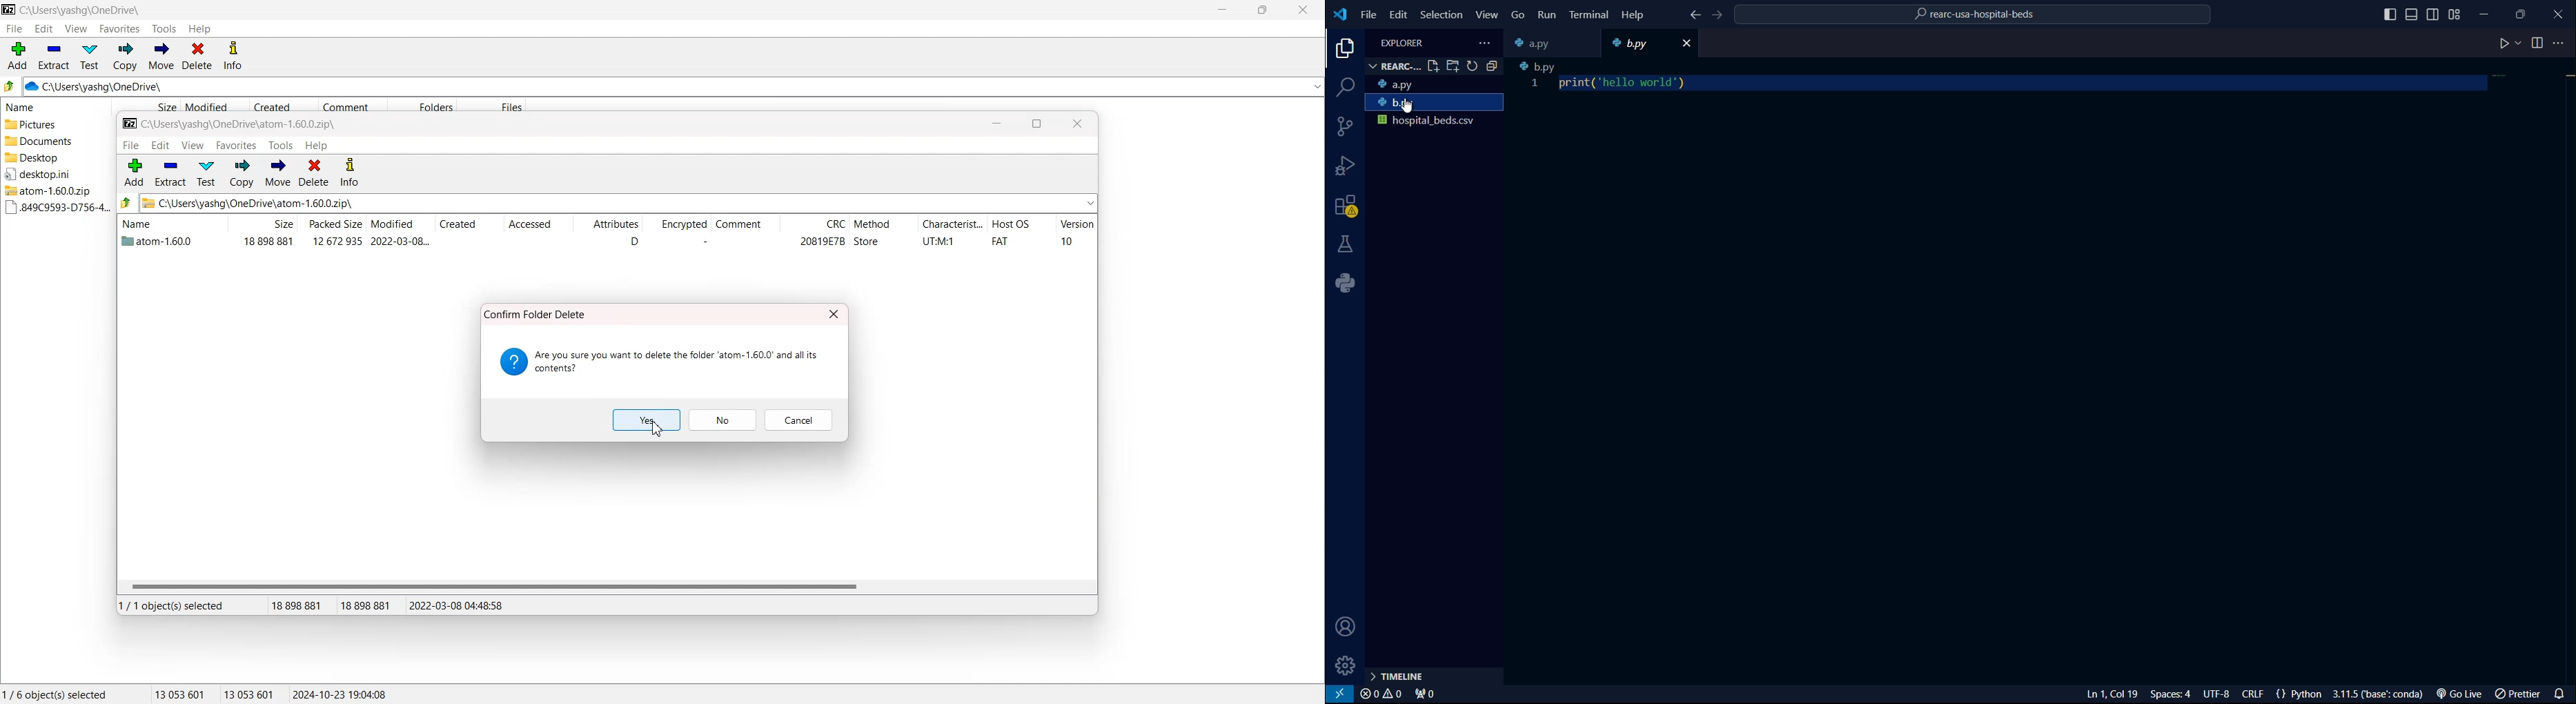 The width and height of the screenshot is (2576, 728). What do you see at coordinates (171, 605) in the screenshot?
I see `1/1 Object(s) selected` at bounding box center [171, 605].